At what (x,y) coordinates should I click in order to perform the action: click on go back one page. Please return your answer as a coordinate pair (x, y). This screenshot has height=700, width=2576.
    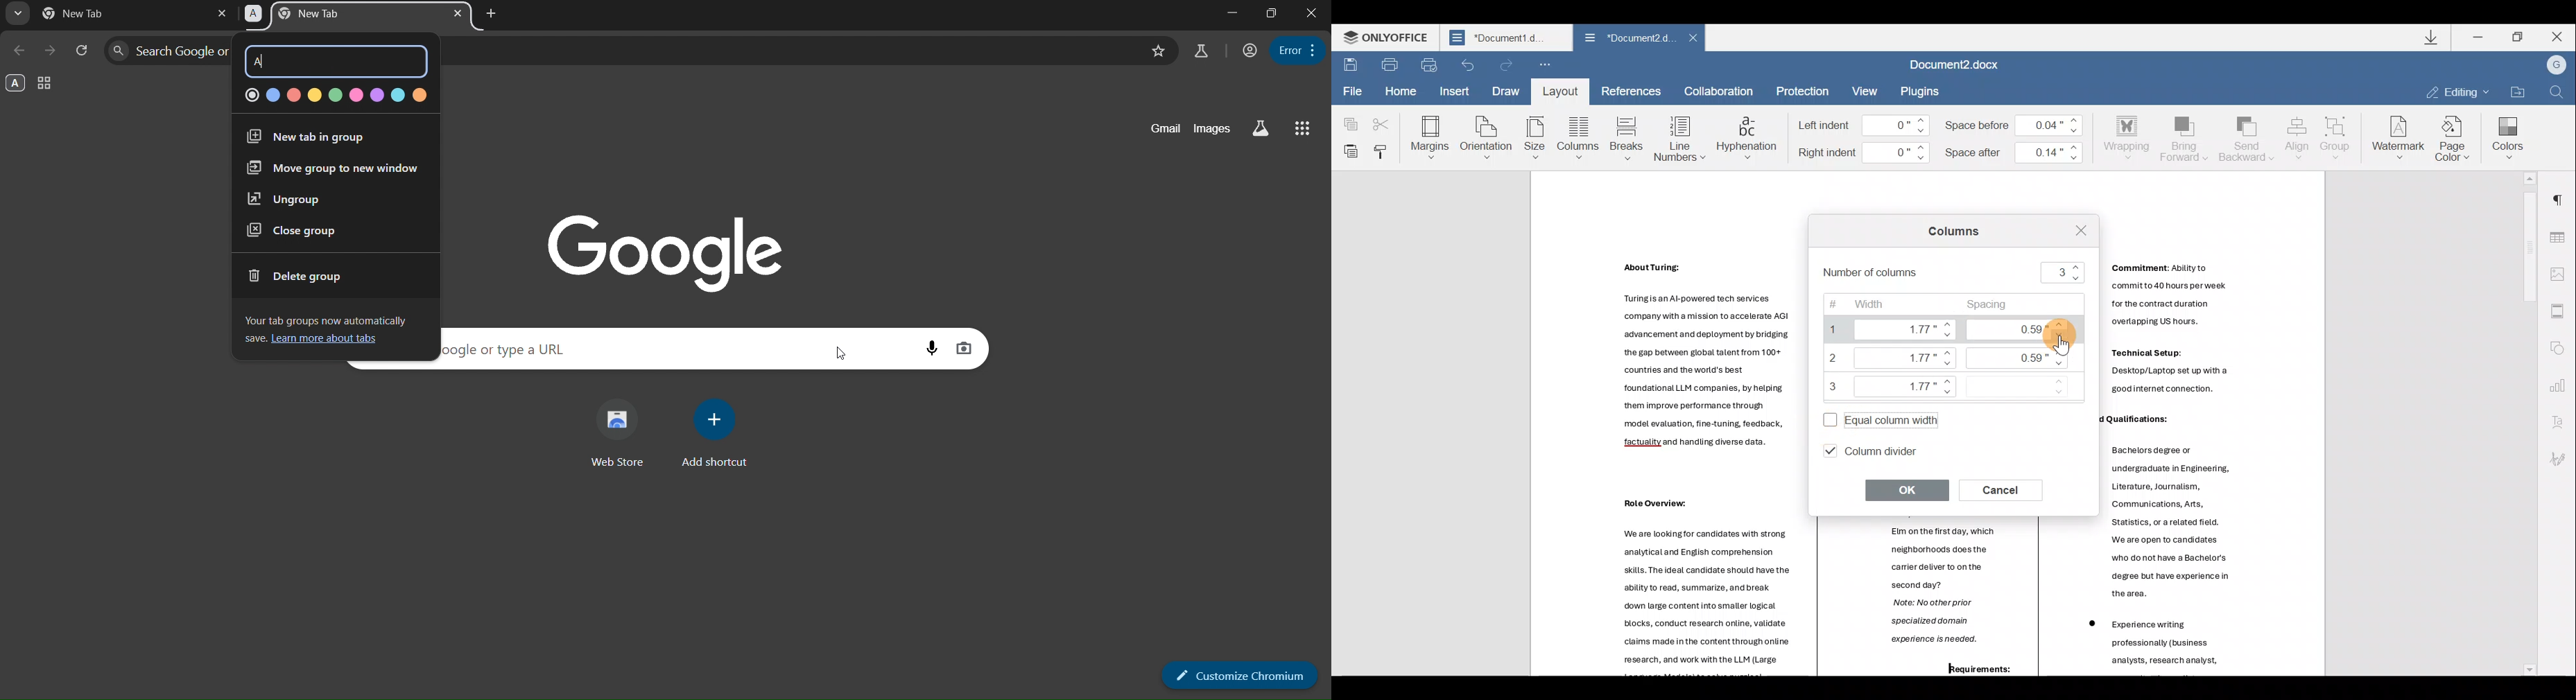
    Looking at the image, I should click on (19, 51).